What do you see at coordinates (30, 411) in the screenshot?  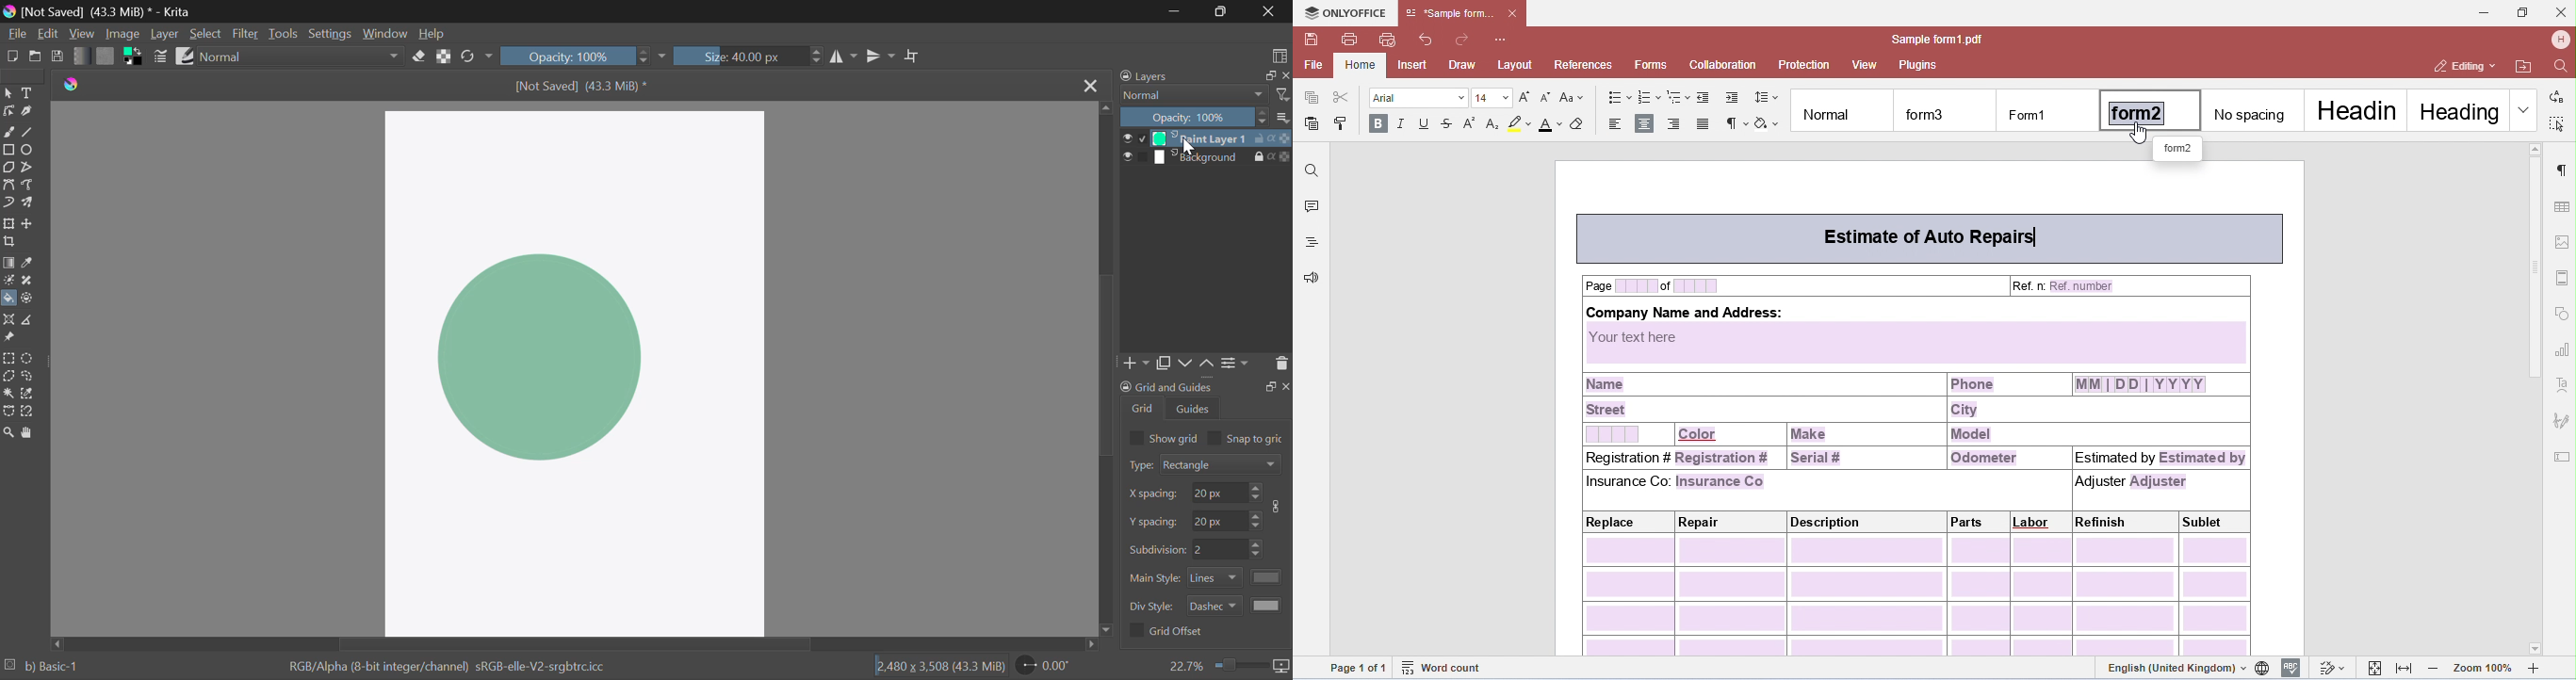 I see `Magnetic Selection` at bounding box center [30, 411].